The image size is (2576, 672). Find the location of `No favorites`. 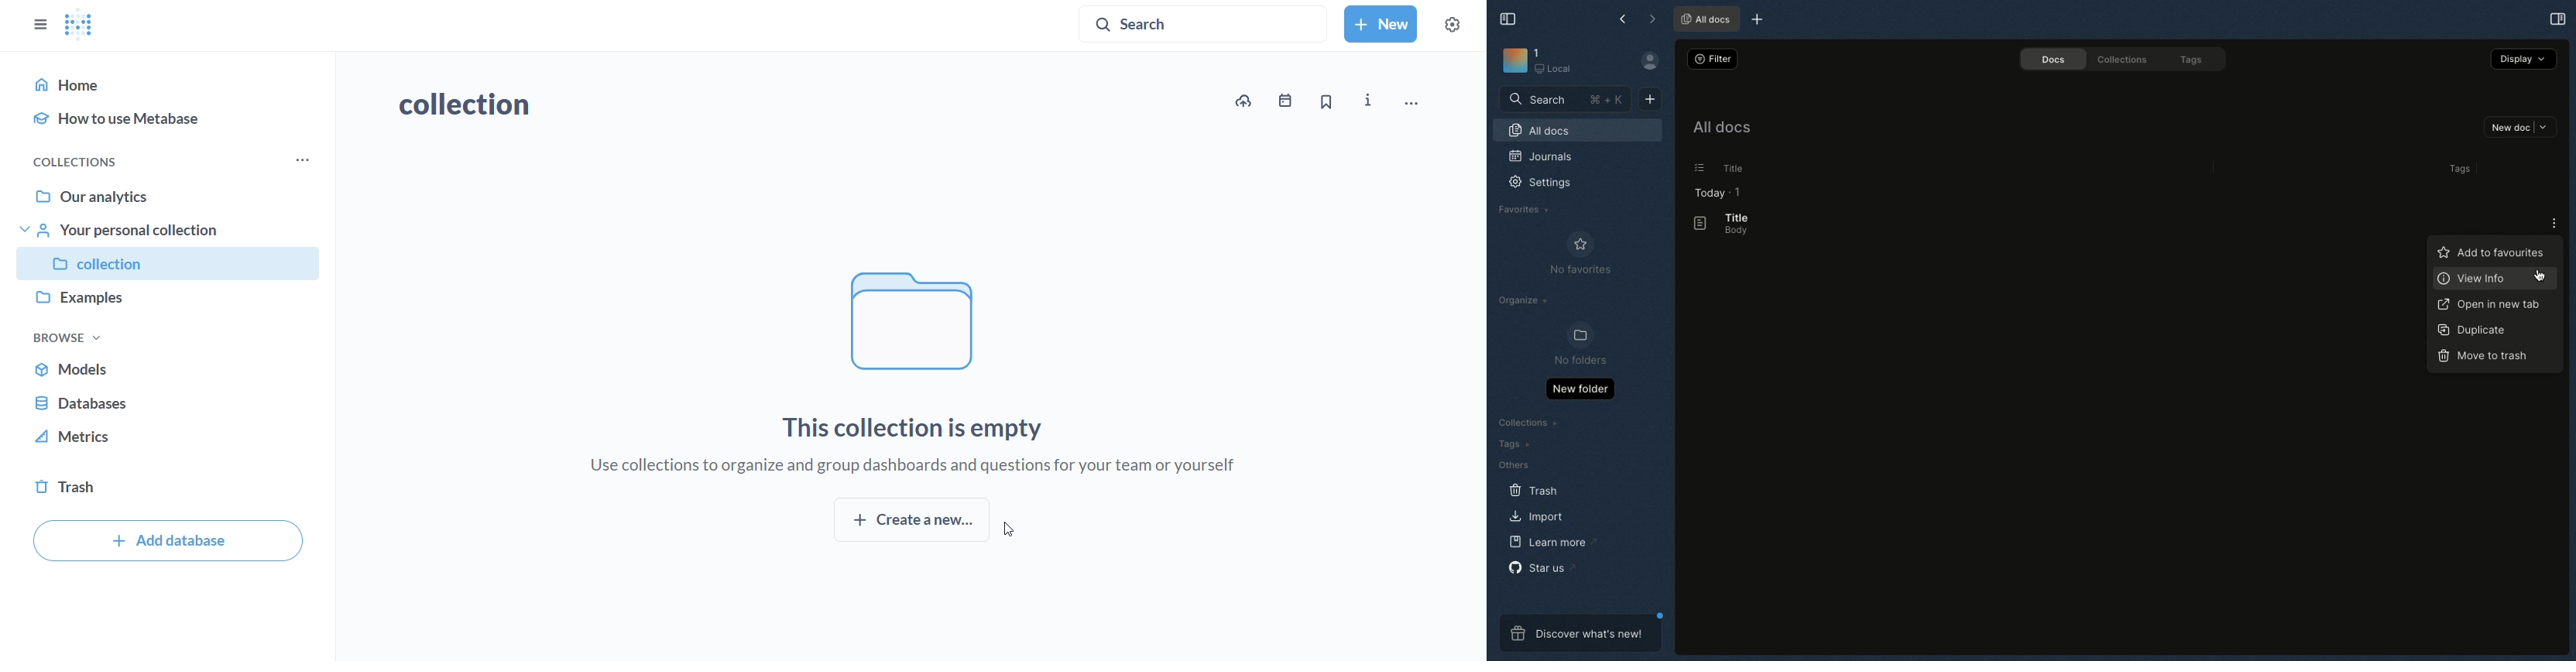

No favorites is located at coordinates (1580, 253).